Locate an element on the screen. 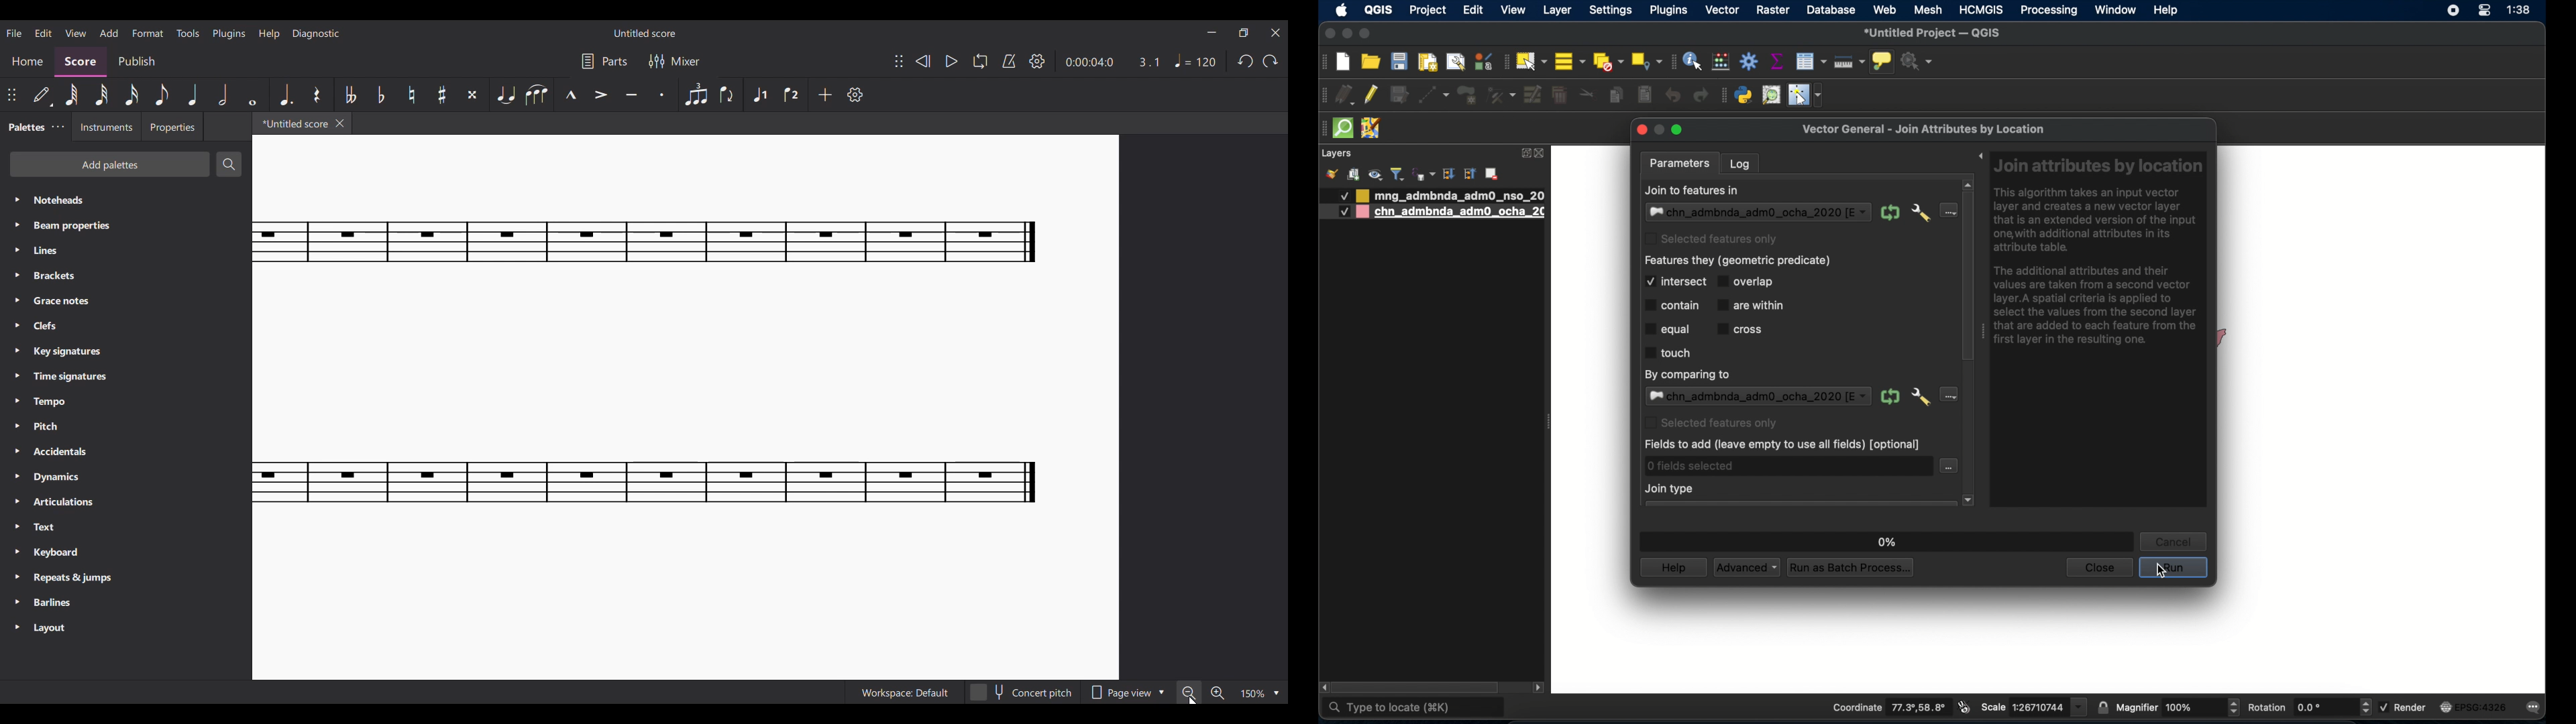 Image resolution: width=2576 pixels, height=728 pixels. open project is located at coordinates (1369, 62).